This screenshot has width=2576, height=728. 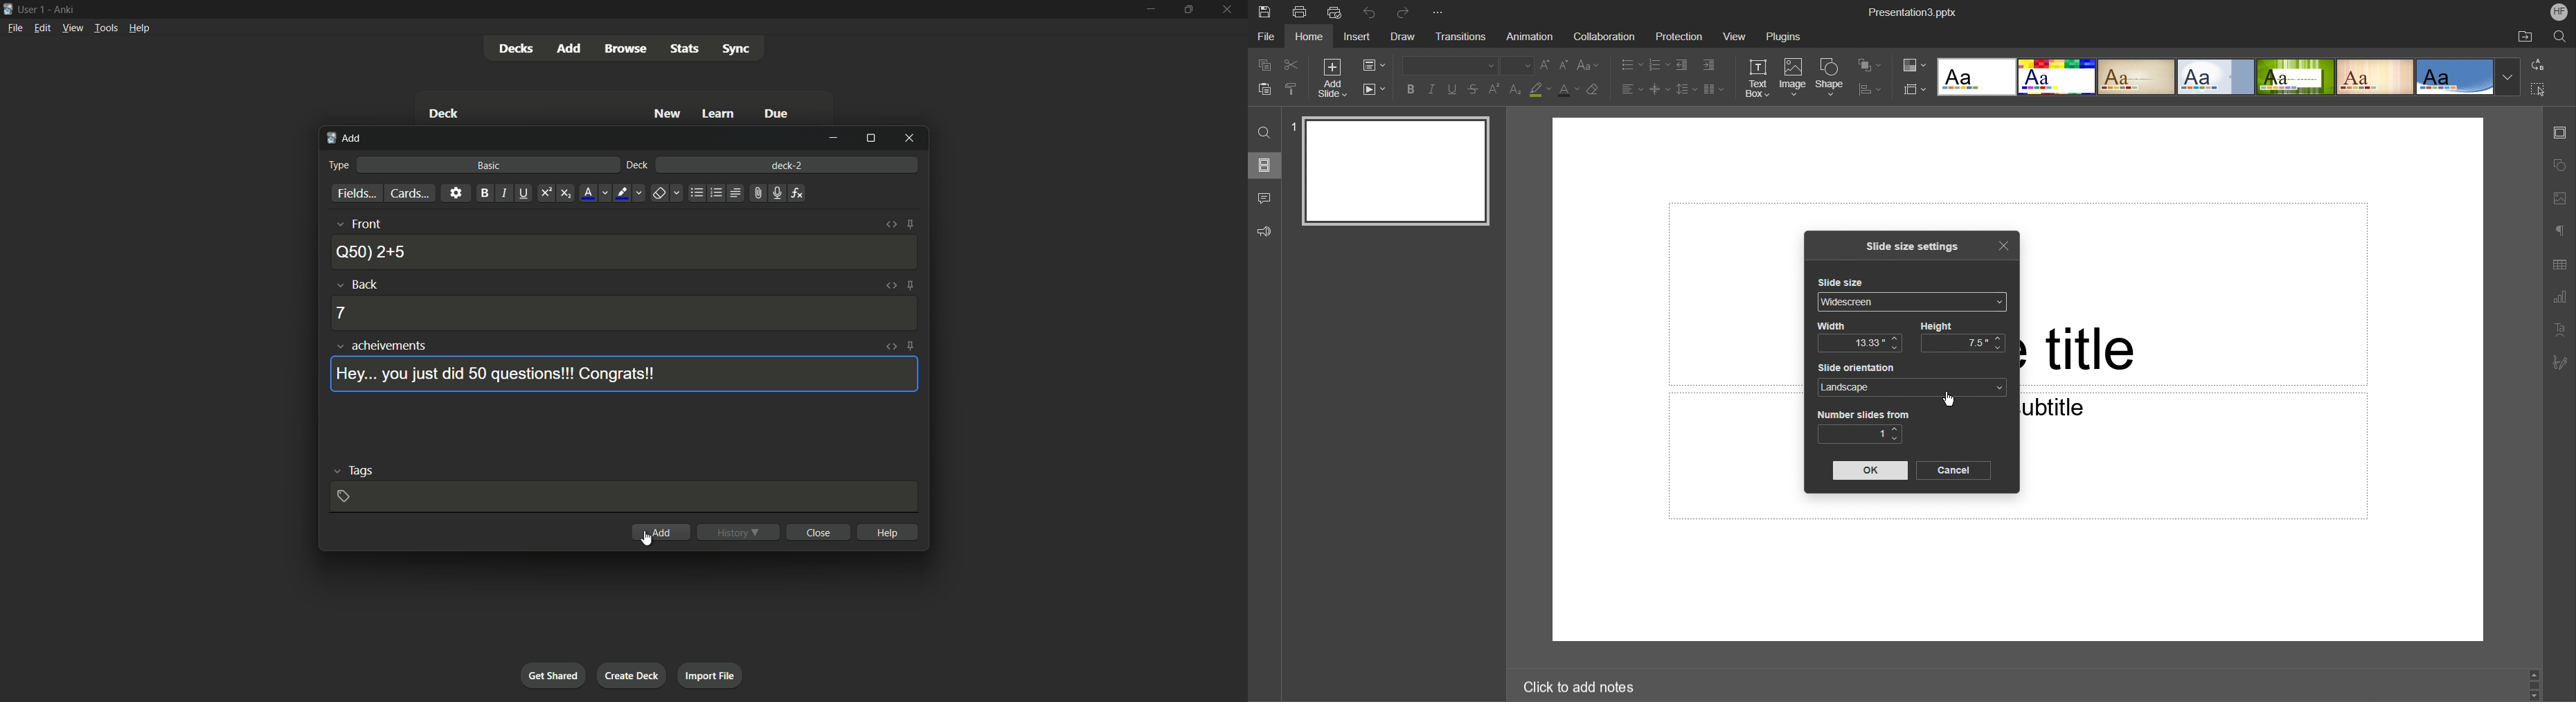 What do you see at coordinates (524, 193) in the screenshot?
I see `underline` at bounding box center [524, 193].